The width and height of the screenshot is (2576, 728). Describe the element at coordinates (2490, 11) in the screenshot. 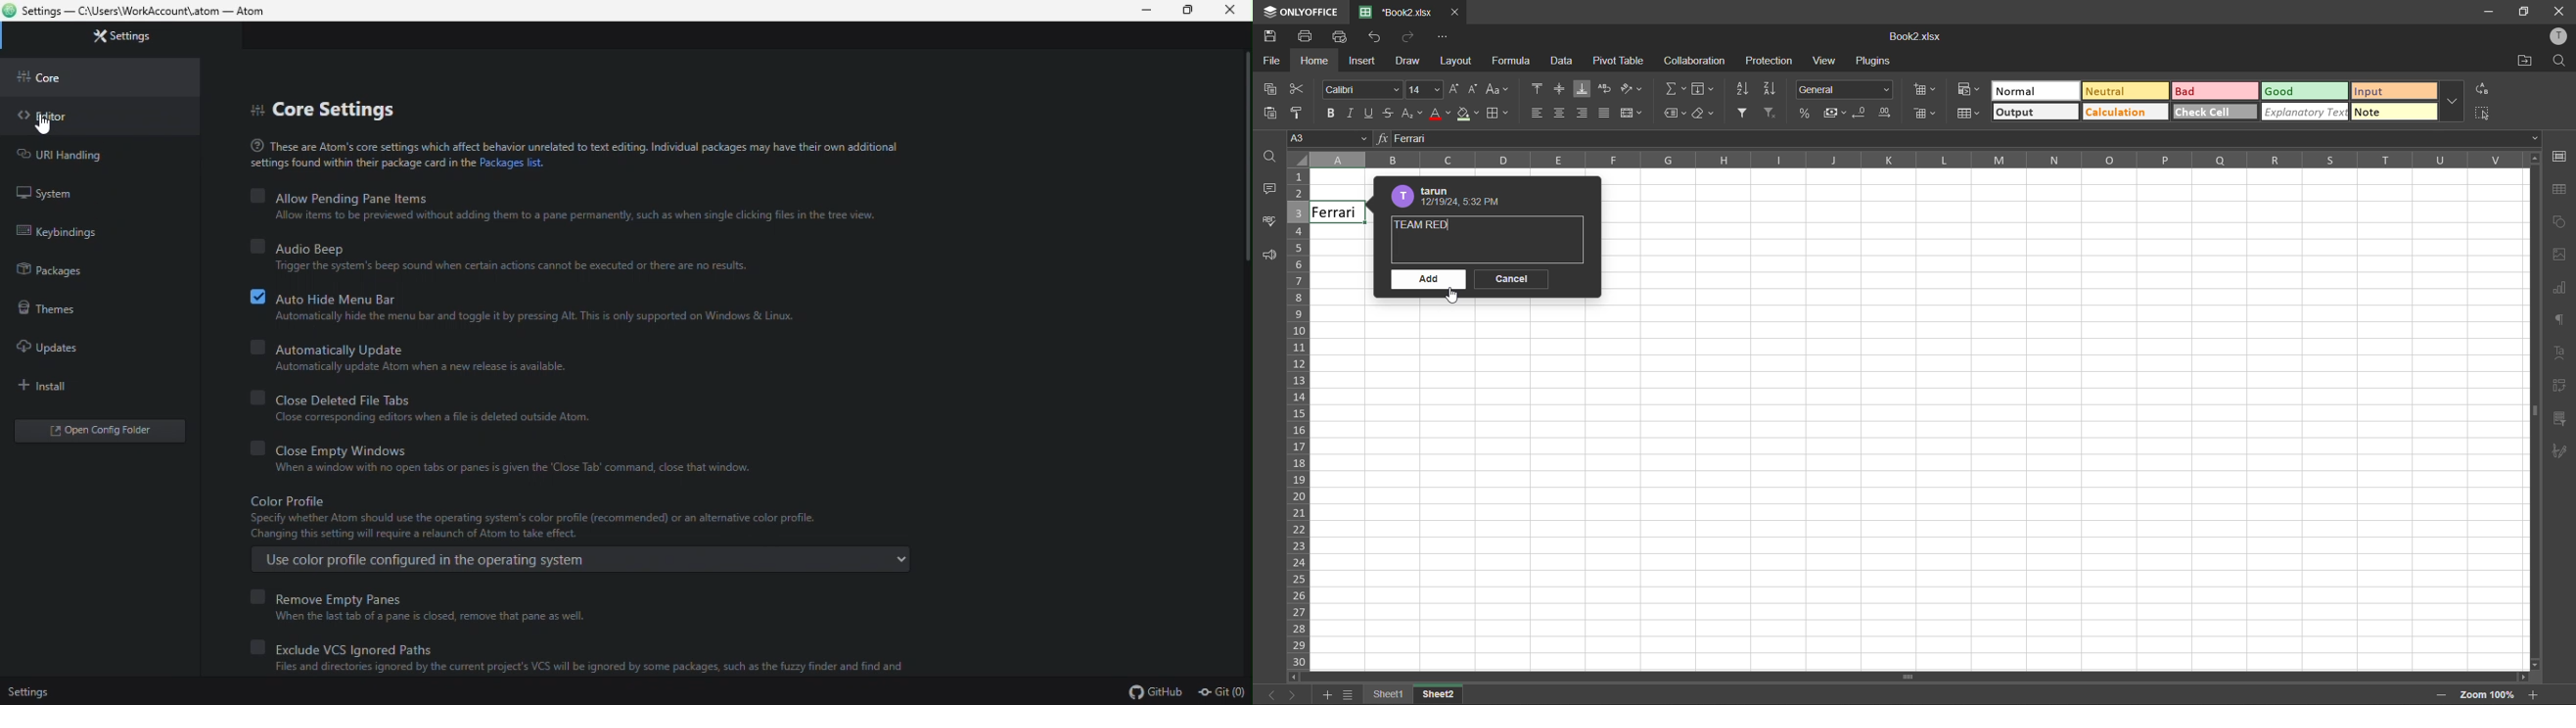

I see `Minimize ` at that location.